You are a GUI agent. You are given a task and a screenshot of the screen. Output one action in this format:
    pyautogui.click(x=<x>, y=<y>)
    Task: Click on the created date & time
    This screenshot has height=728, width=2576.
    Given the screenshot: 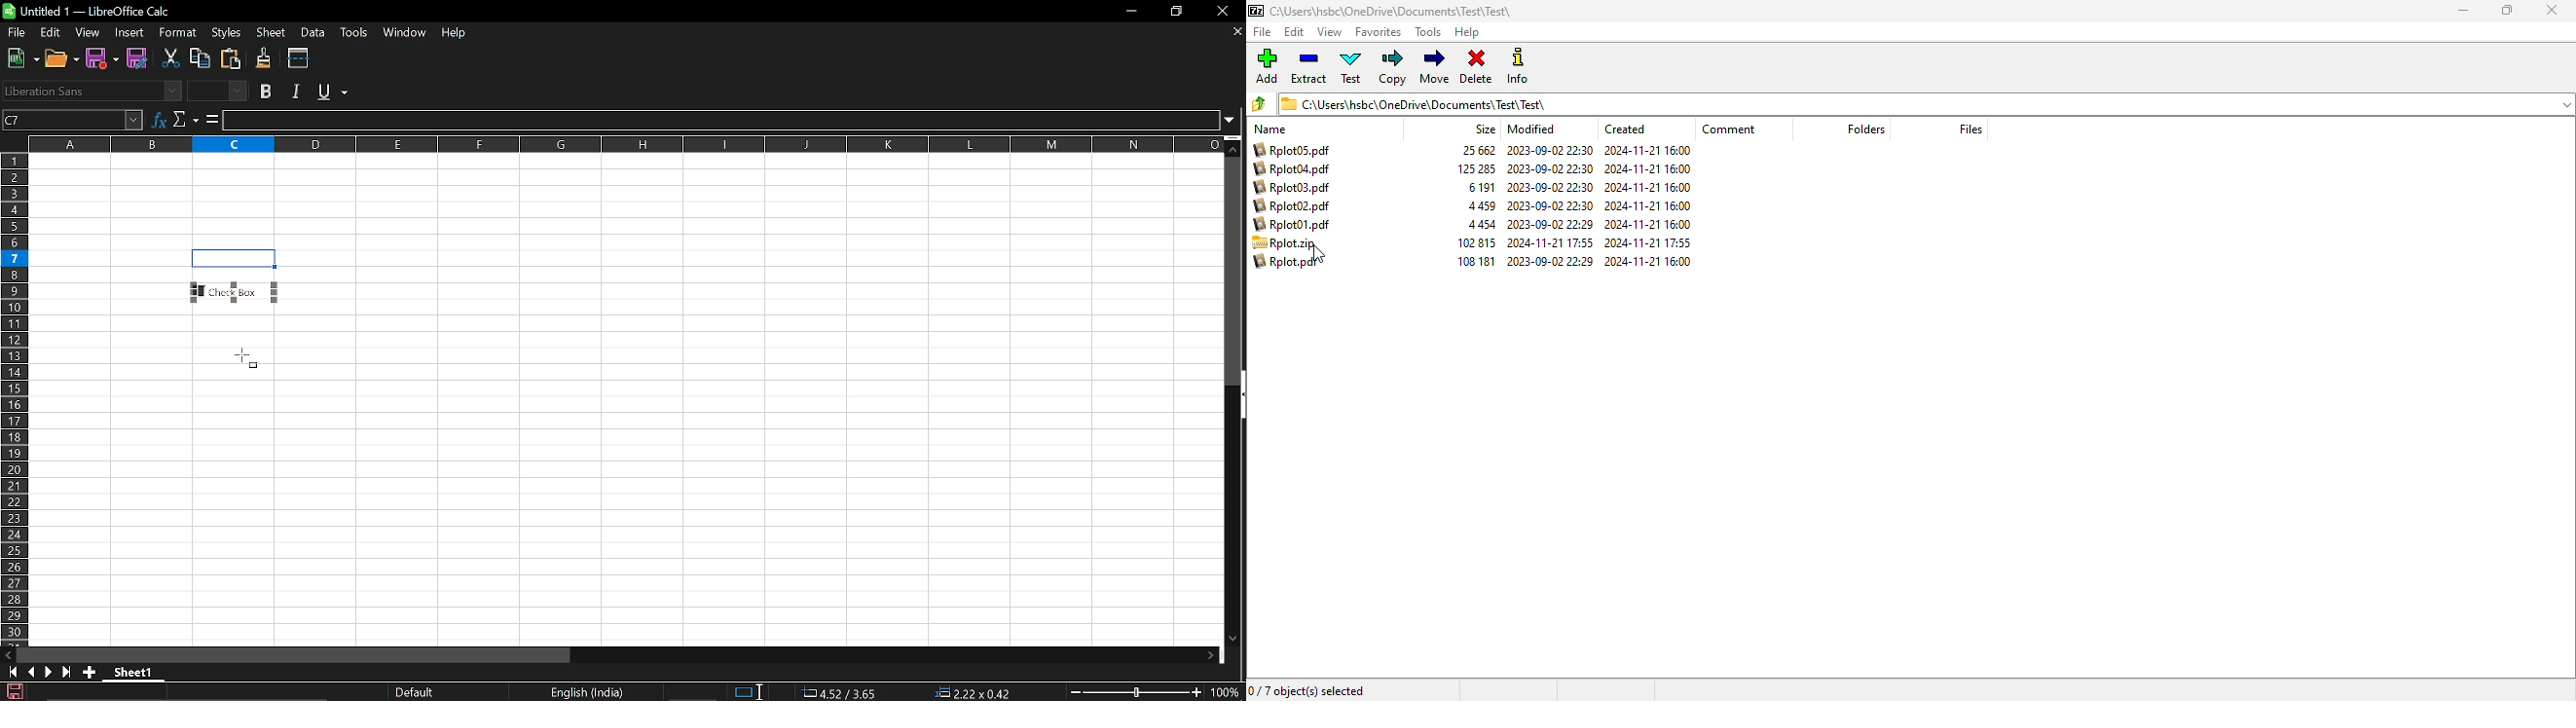 What is the action you would take?
    pyautogui.click(x=1647, y=205)
    